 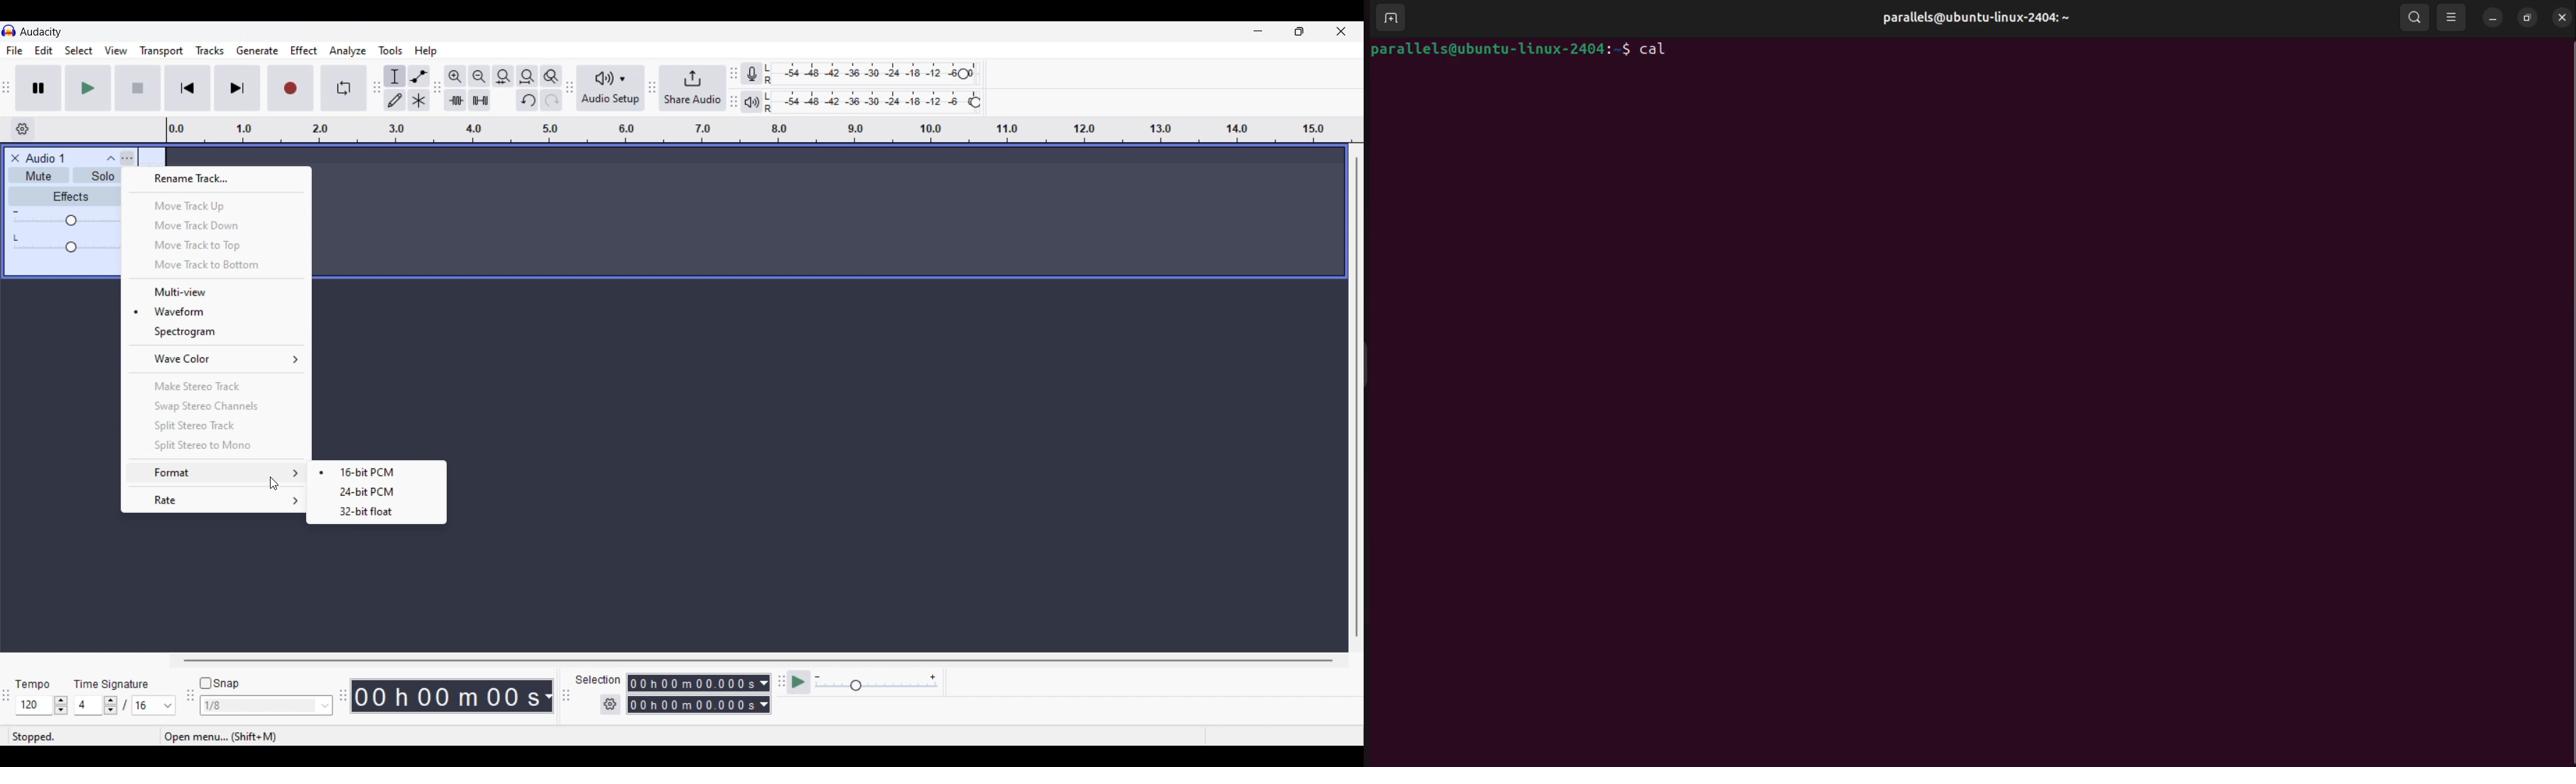 I want to click on Waveform view, current selection, so click(x=217, y=311).